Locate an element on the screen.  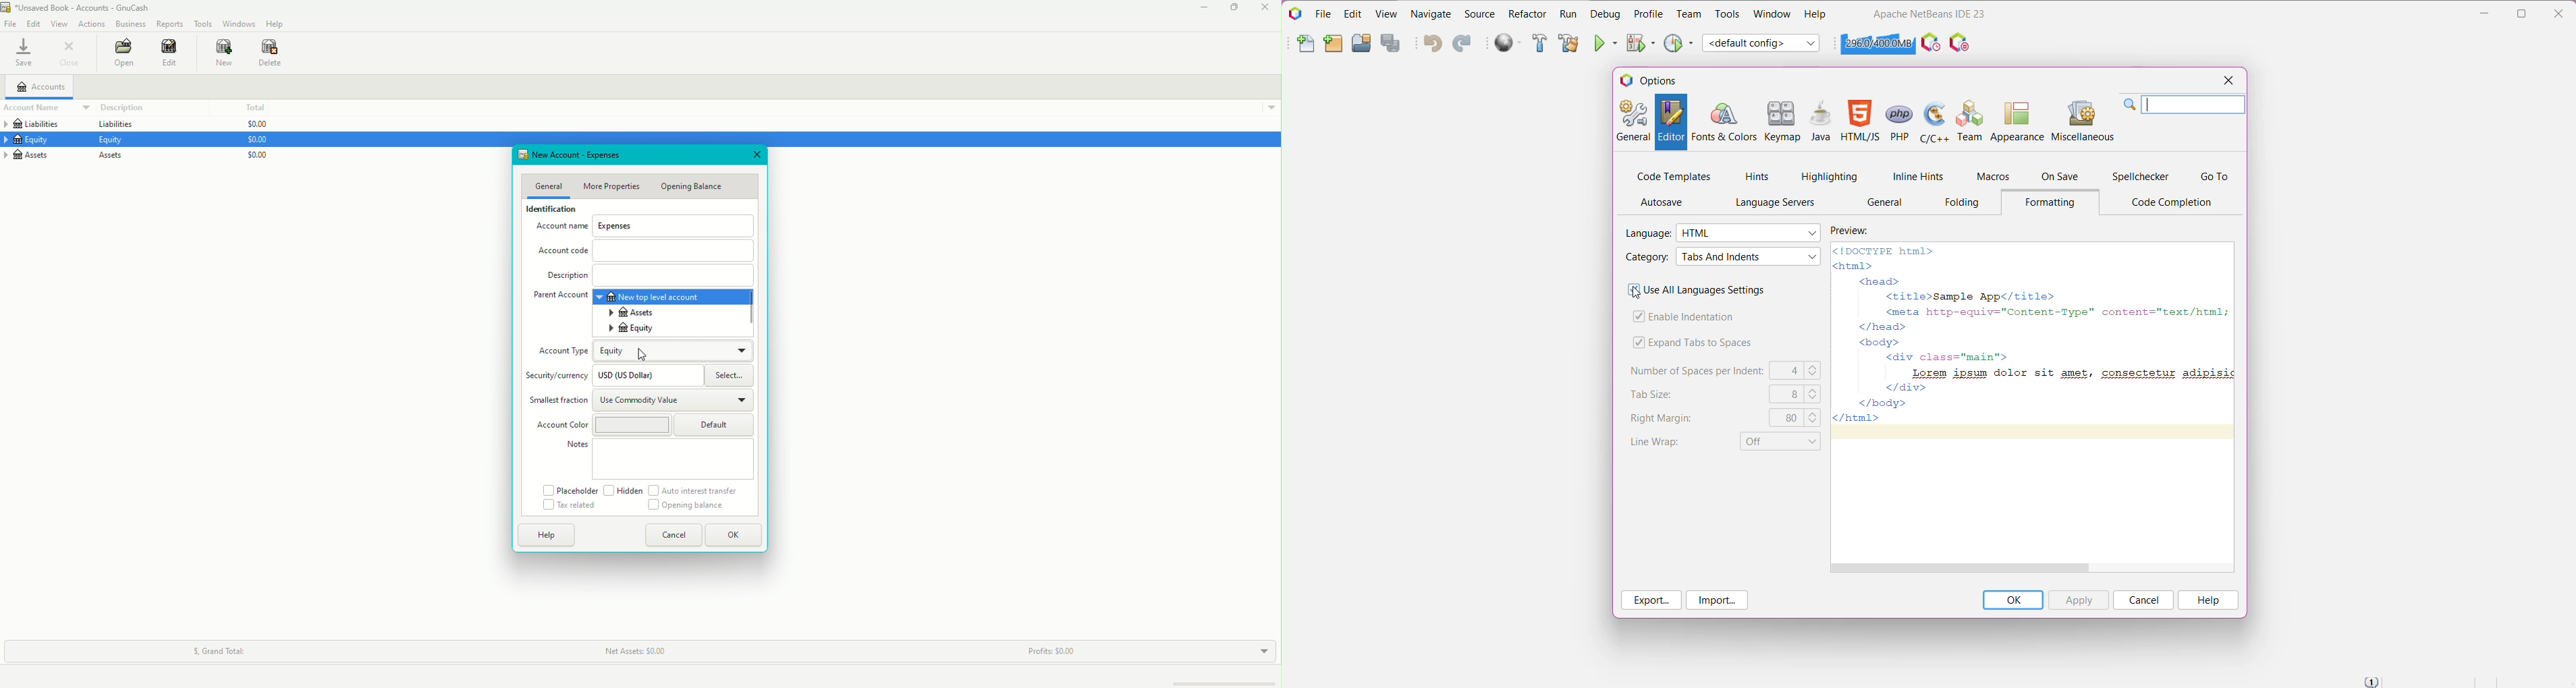
Close is located at coordinates (1266, 9).